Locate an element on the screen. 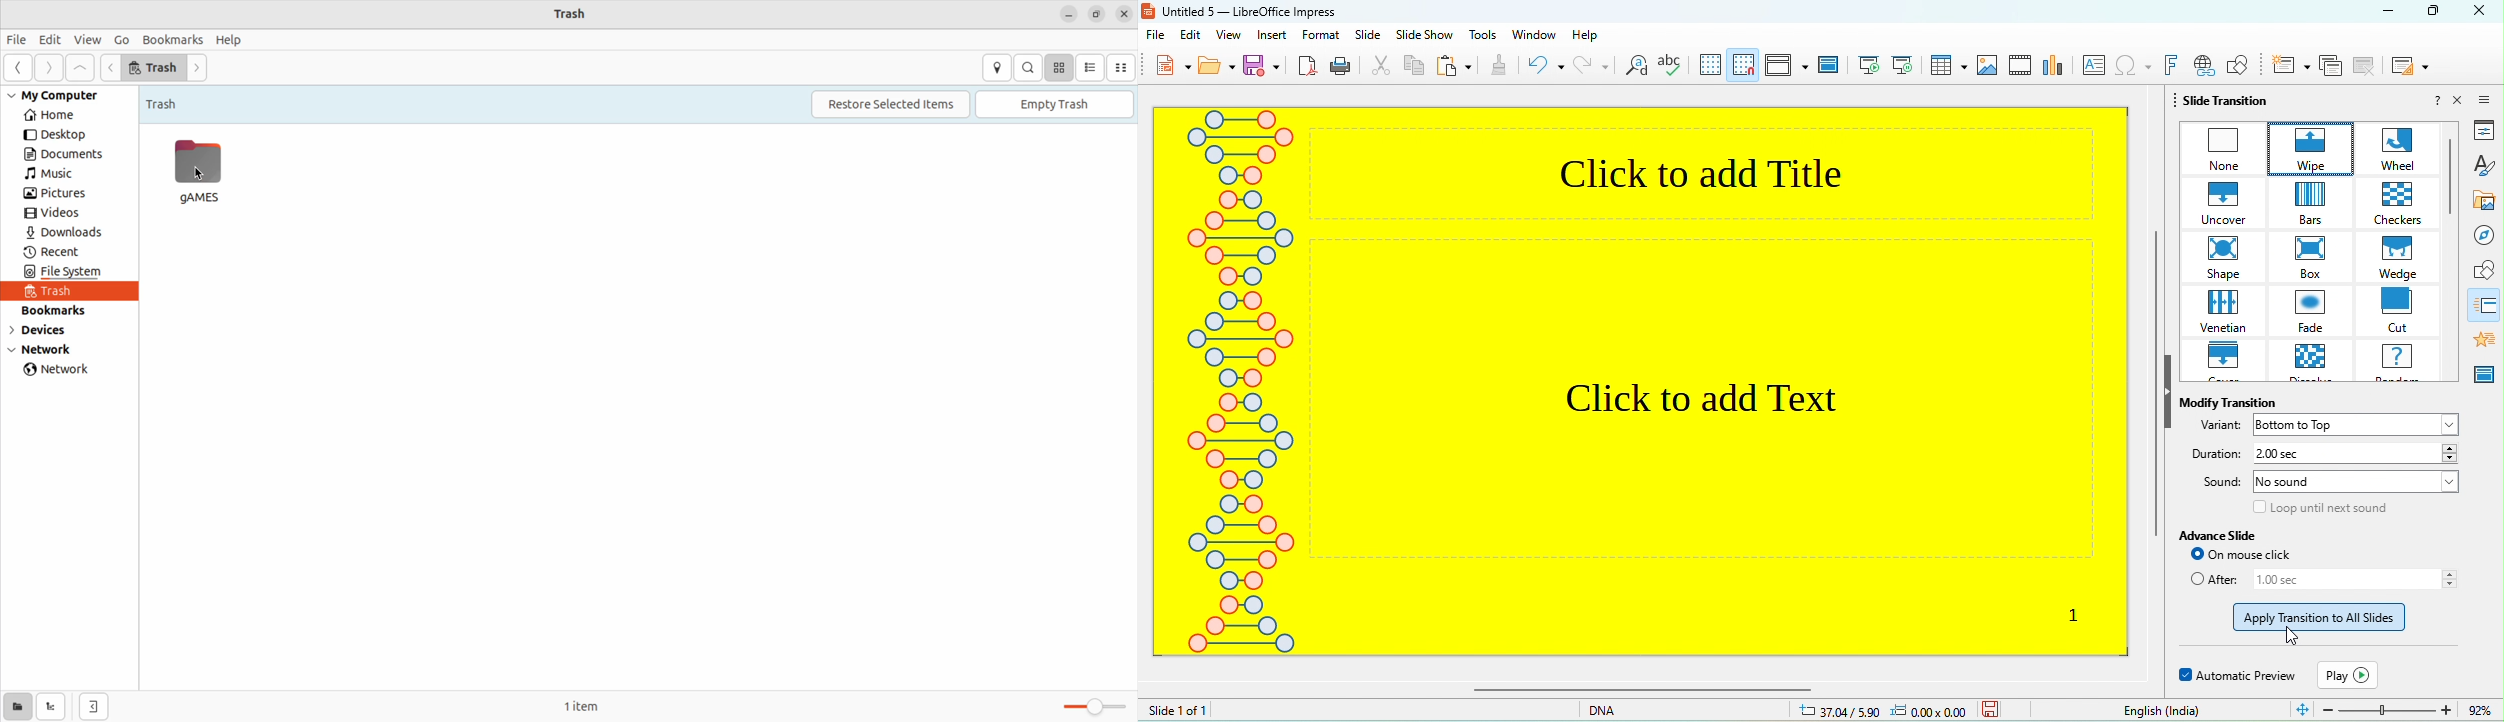 The image size is (2520, 728). duplicate slide  is located at coordinates (2331, 68).